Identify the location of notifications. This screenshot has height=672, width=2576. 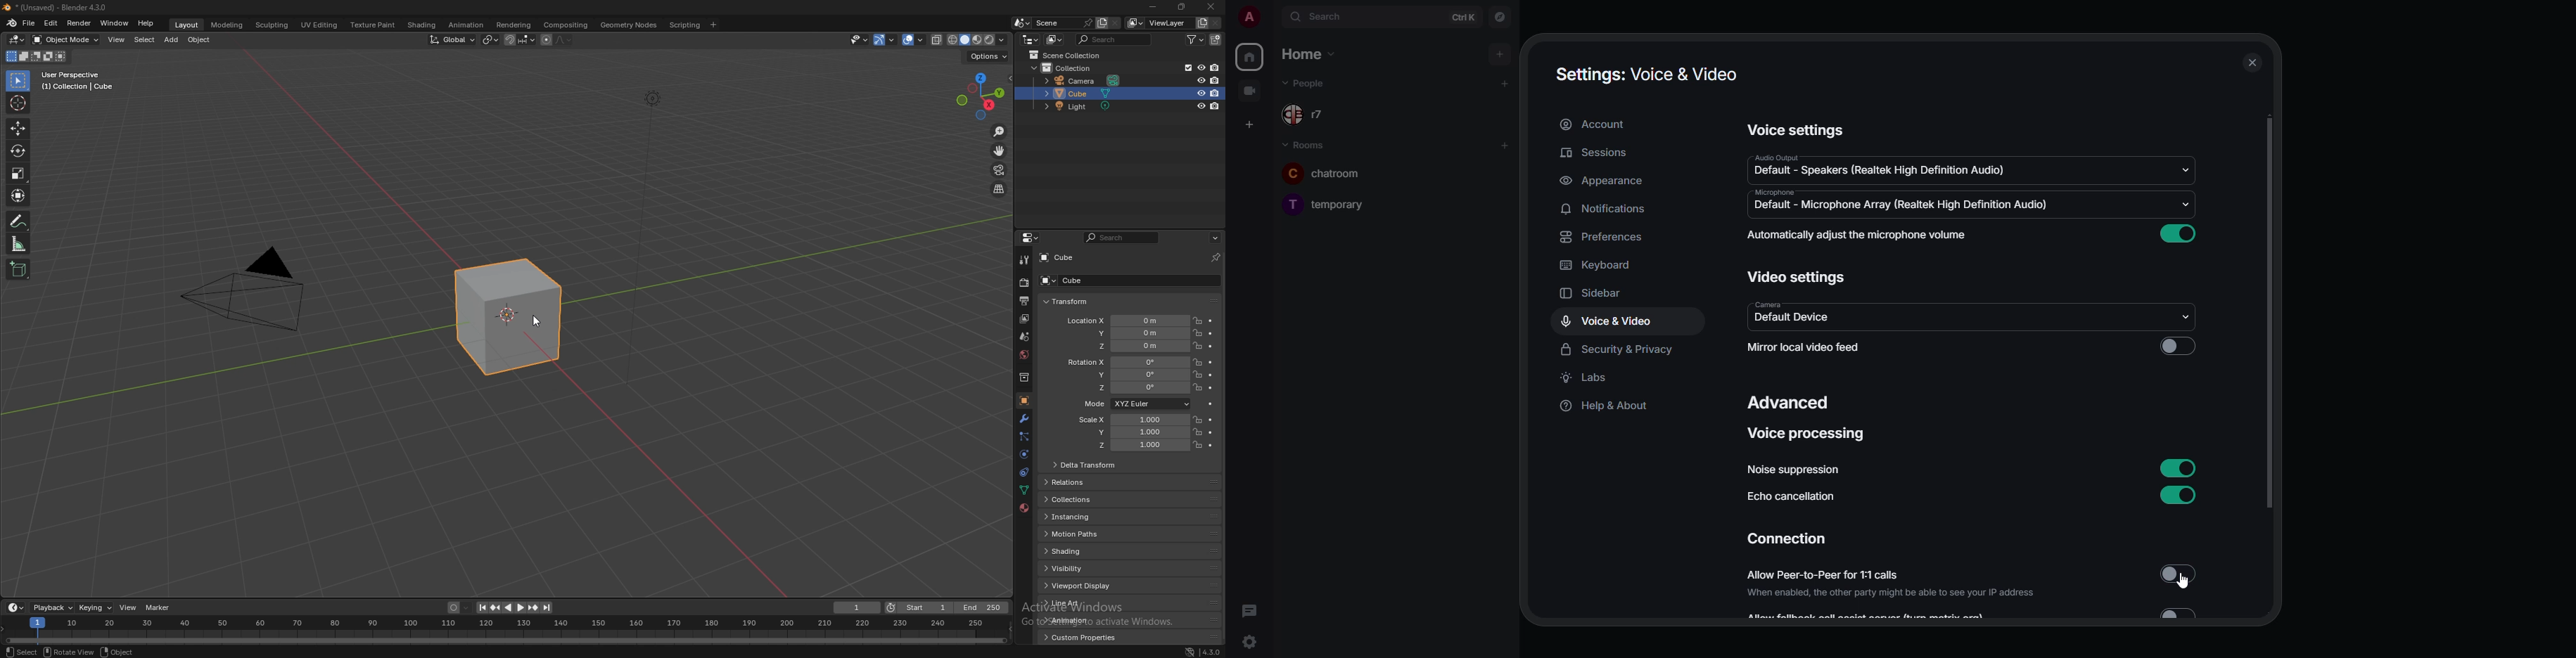
(1607, 208).